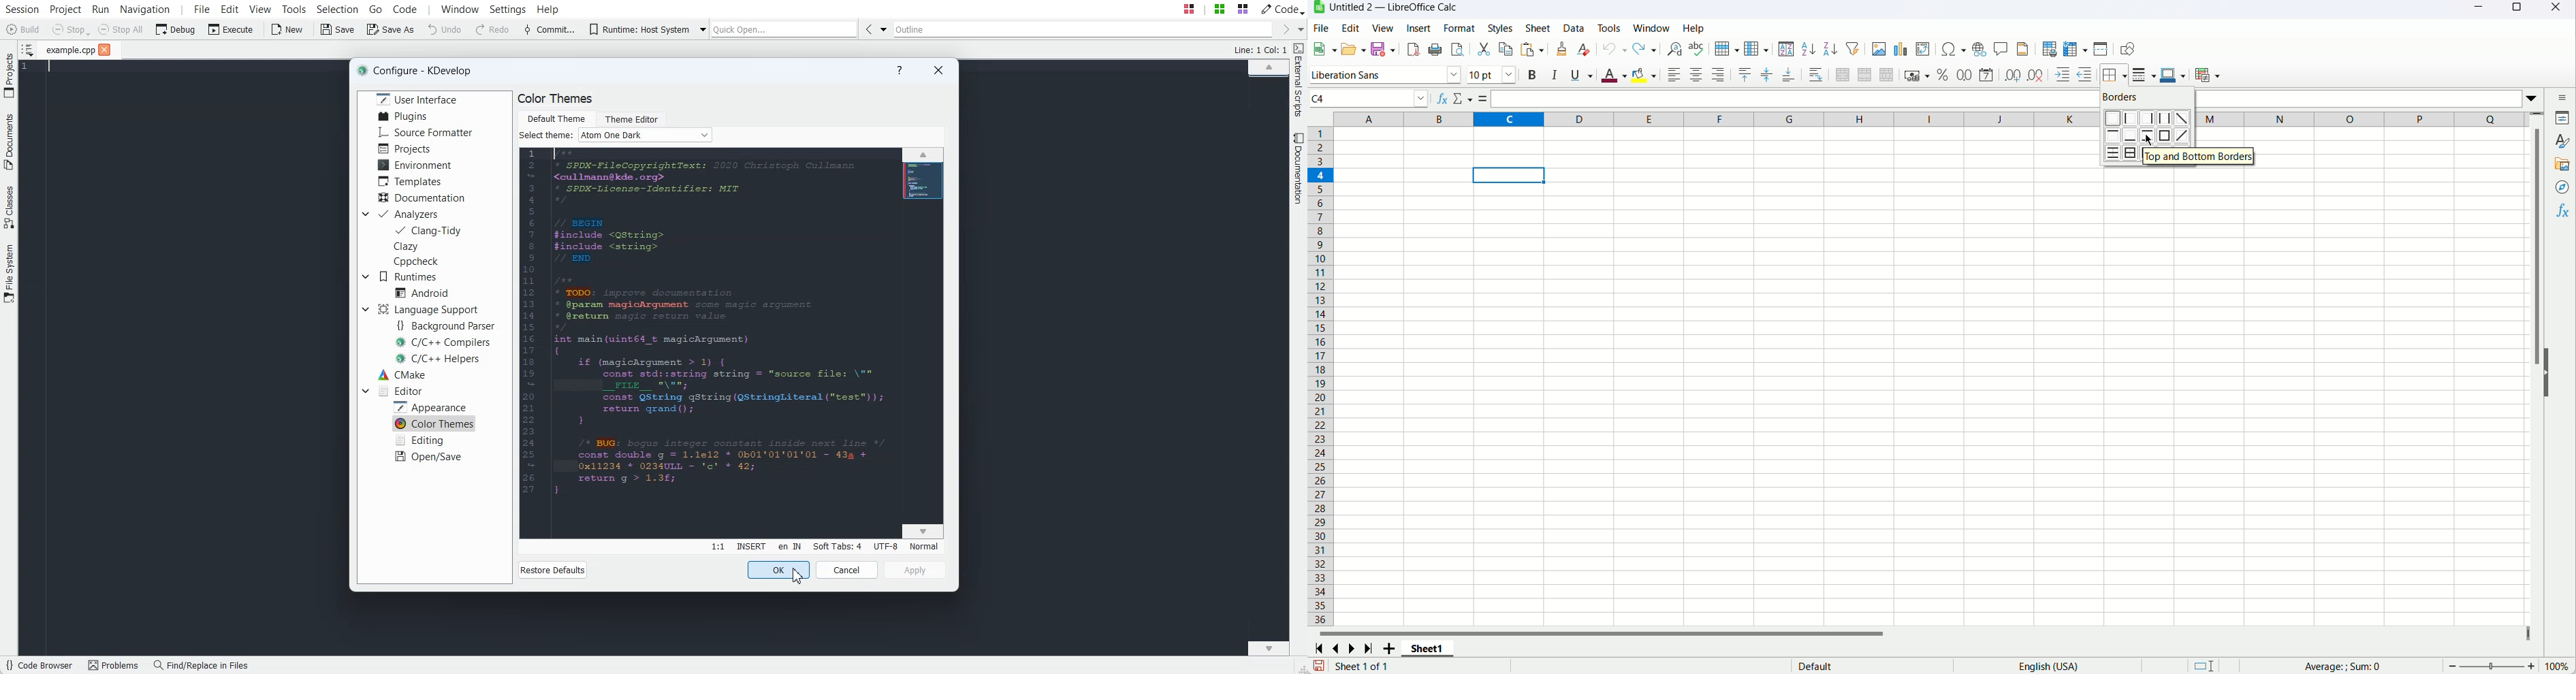 This screenshot has height=700, width=2576. Describe the element at coordinates (1697, 75) in the screenshot. I see `Align center` at that location.